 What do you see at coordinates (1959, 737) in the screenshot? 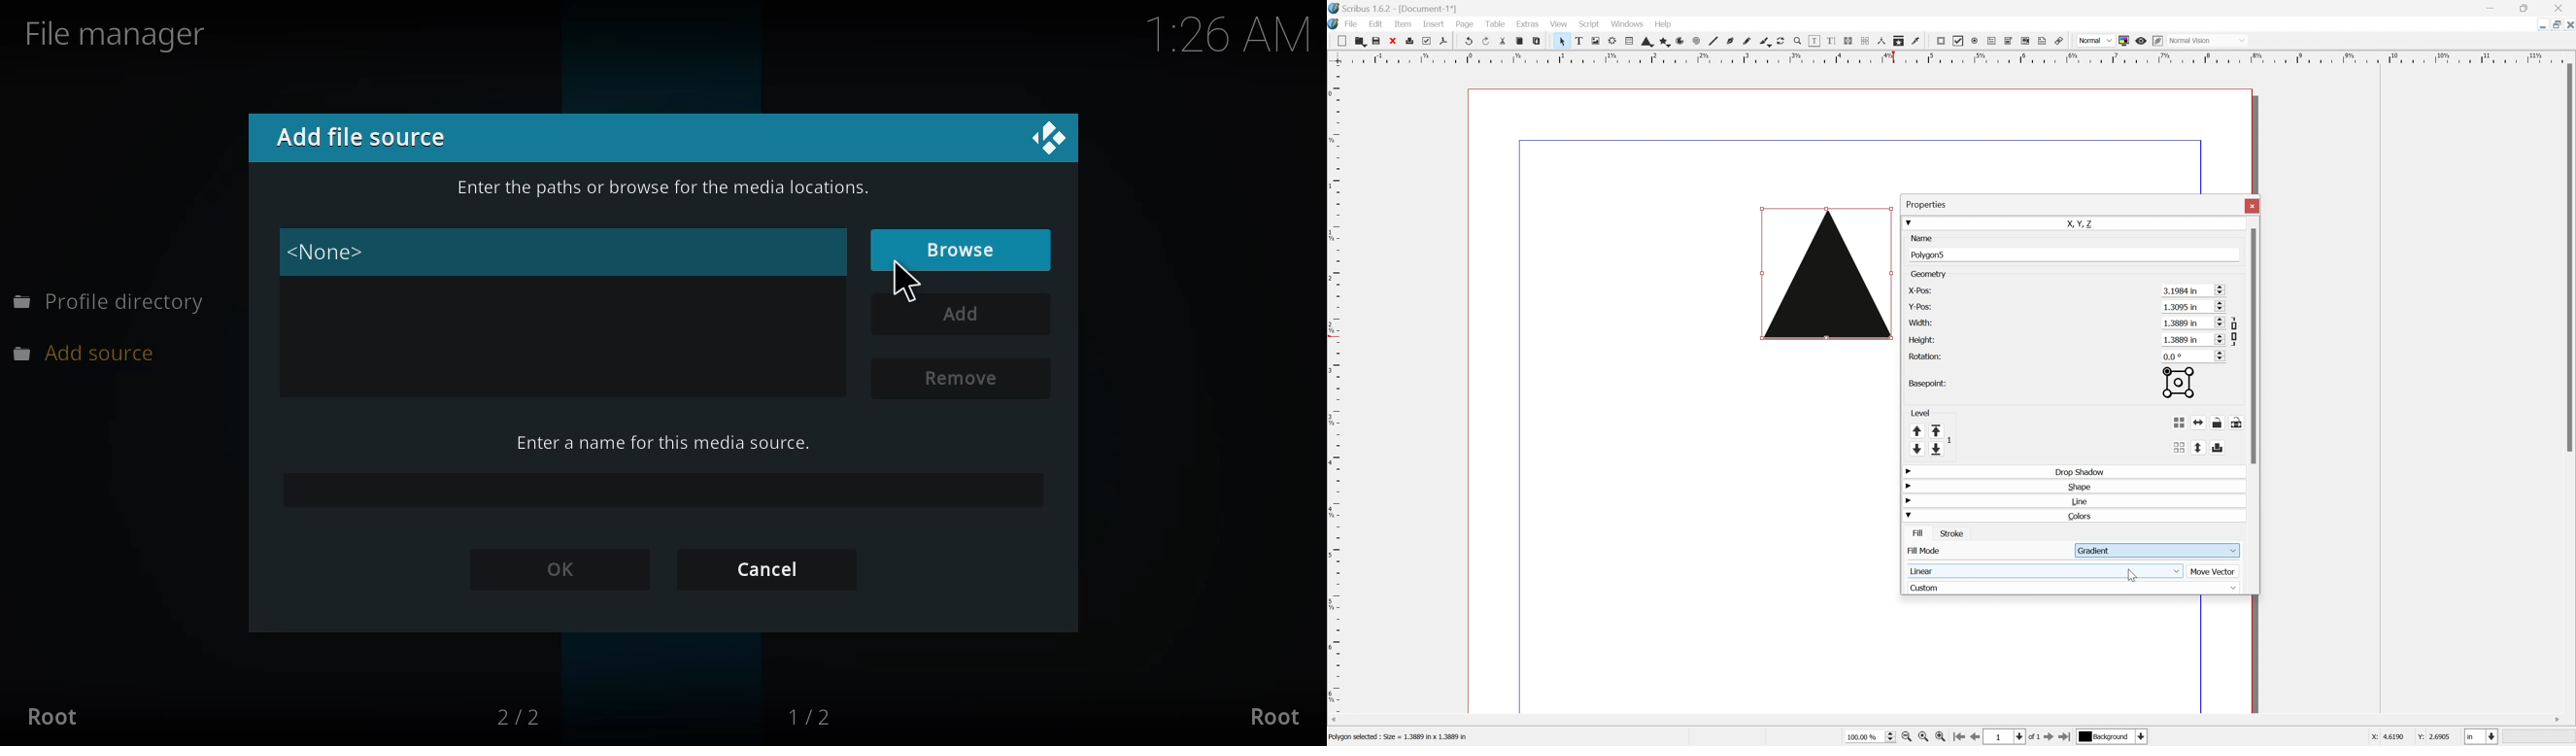
I see `Go to first page` at bounding box center [1959, 737].